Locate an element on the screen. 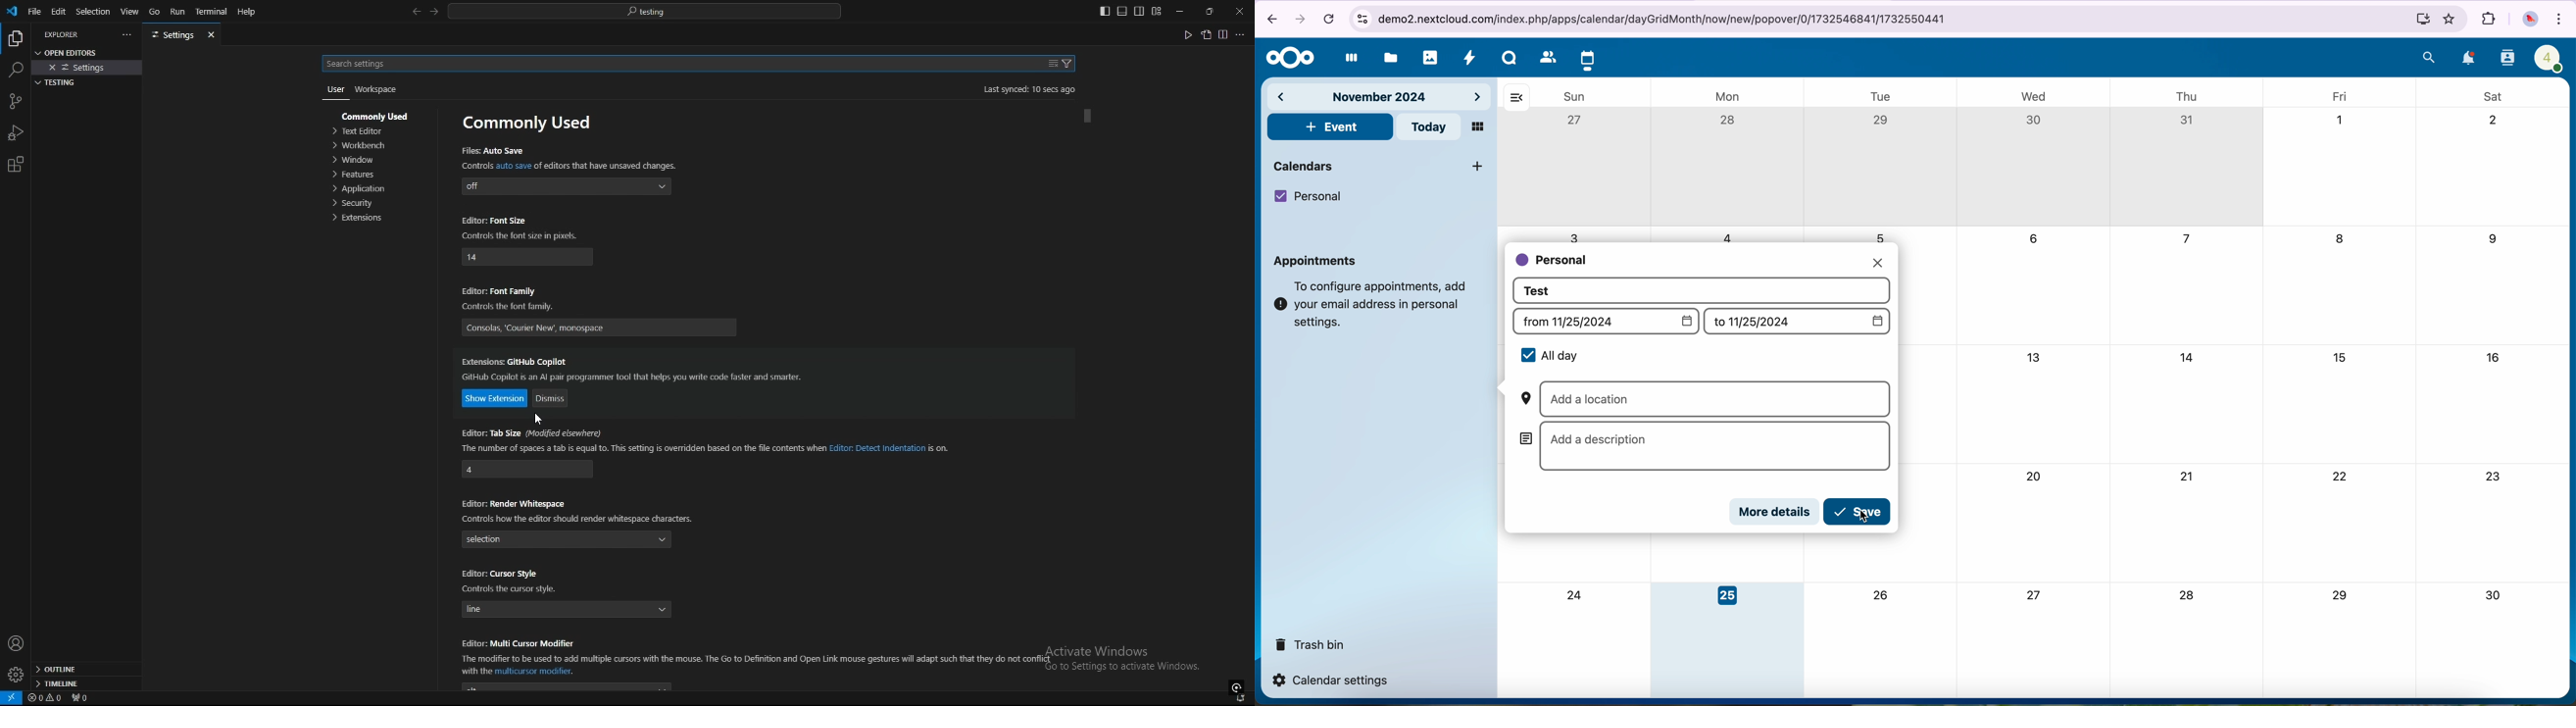 The width and height of the screenshot is (2576, 728). files auto save is located at coordinates (493, 150).